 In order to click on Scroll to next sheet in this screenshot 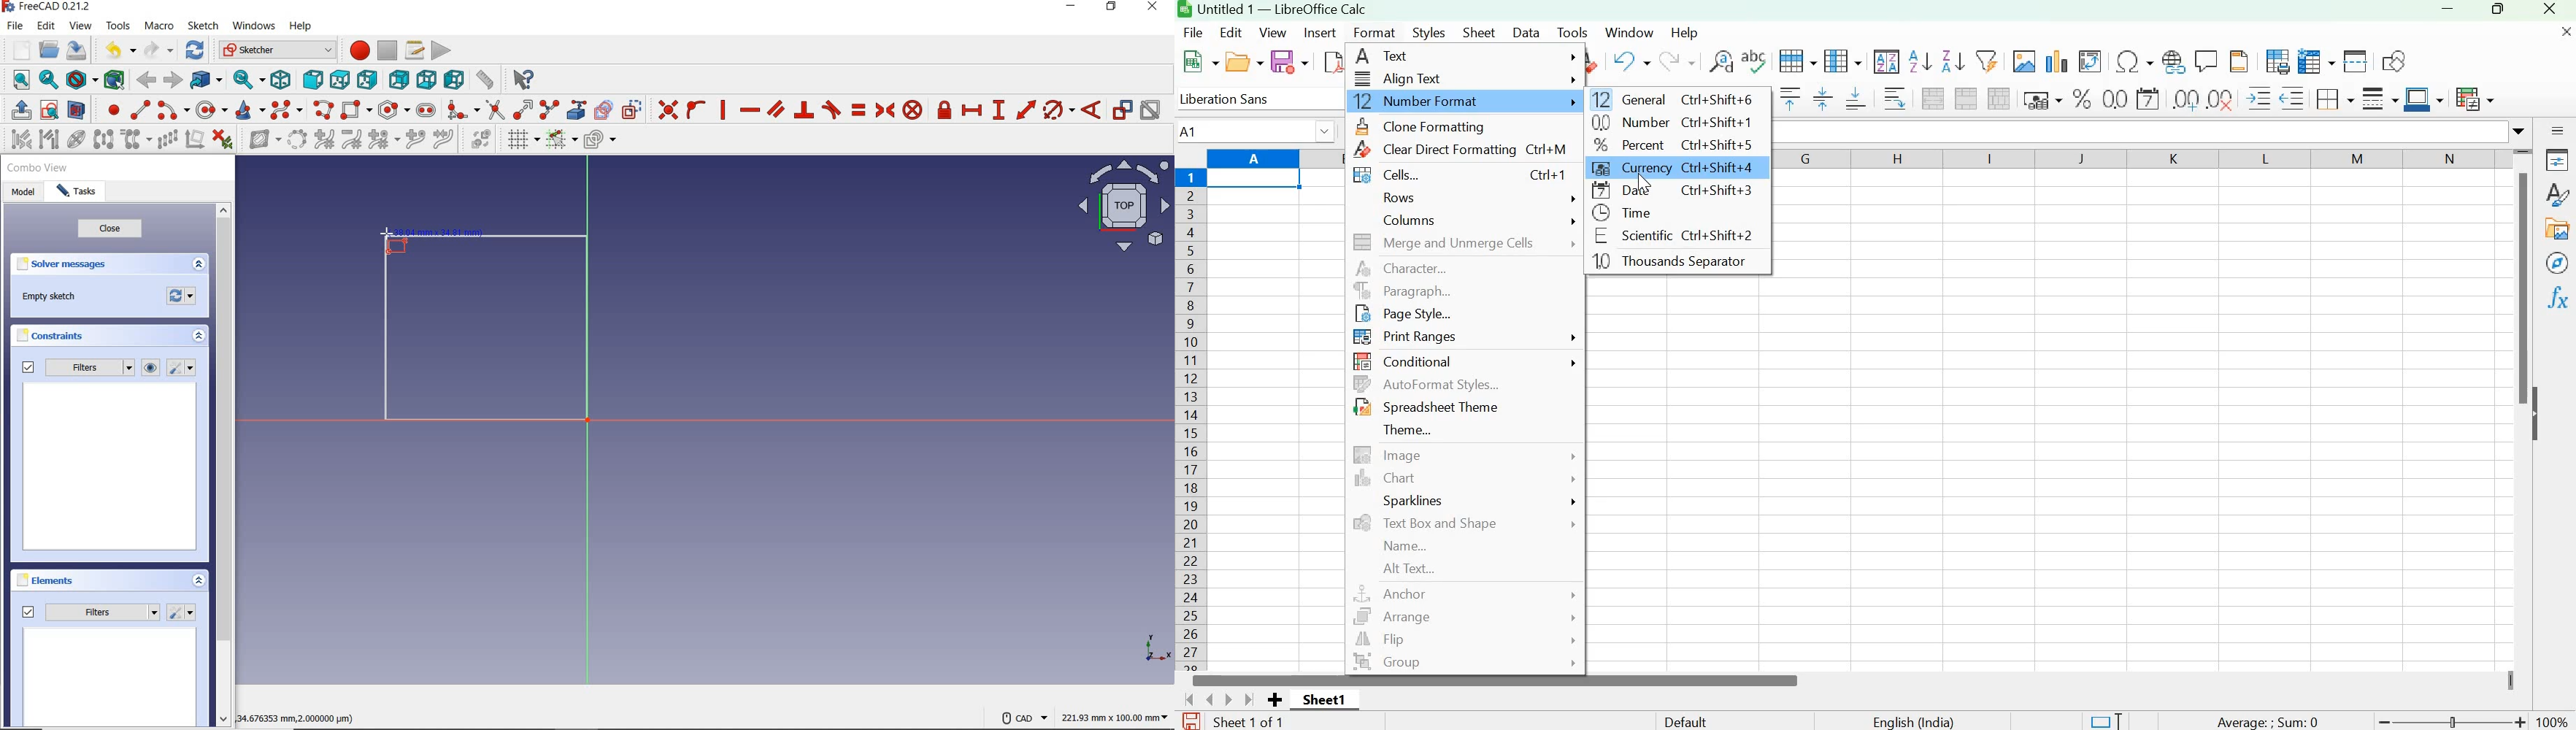, I will do `click(1230, 699)`.